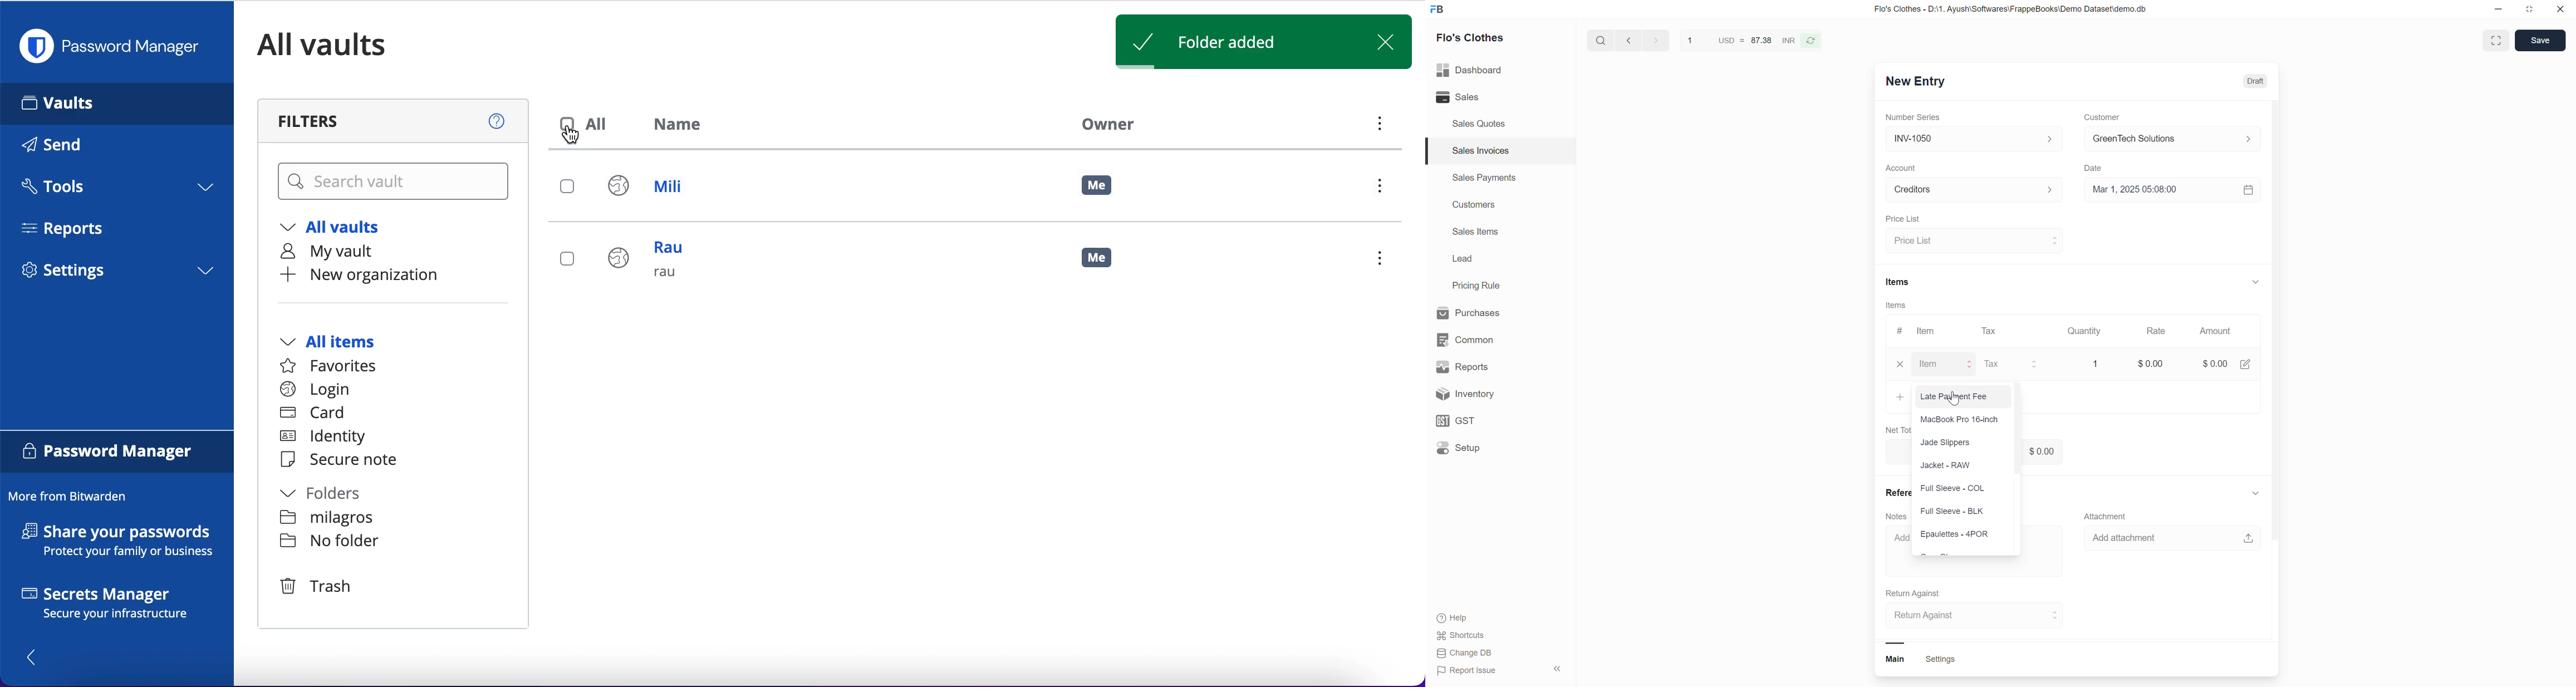 The width and height of the screenshot is (2576, 700). What do you see at coordinates (1559, 669) in the screenshot?
I see `hide sidebar` at bounding box center [1559, 669].